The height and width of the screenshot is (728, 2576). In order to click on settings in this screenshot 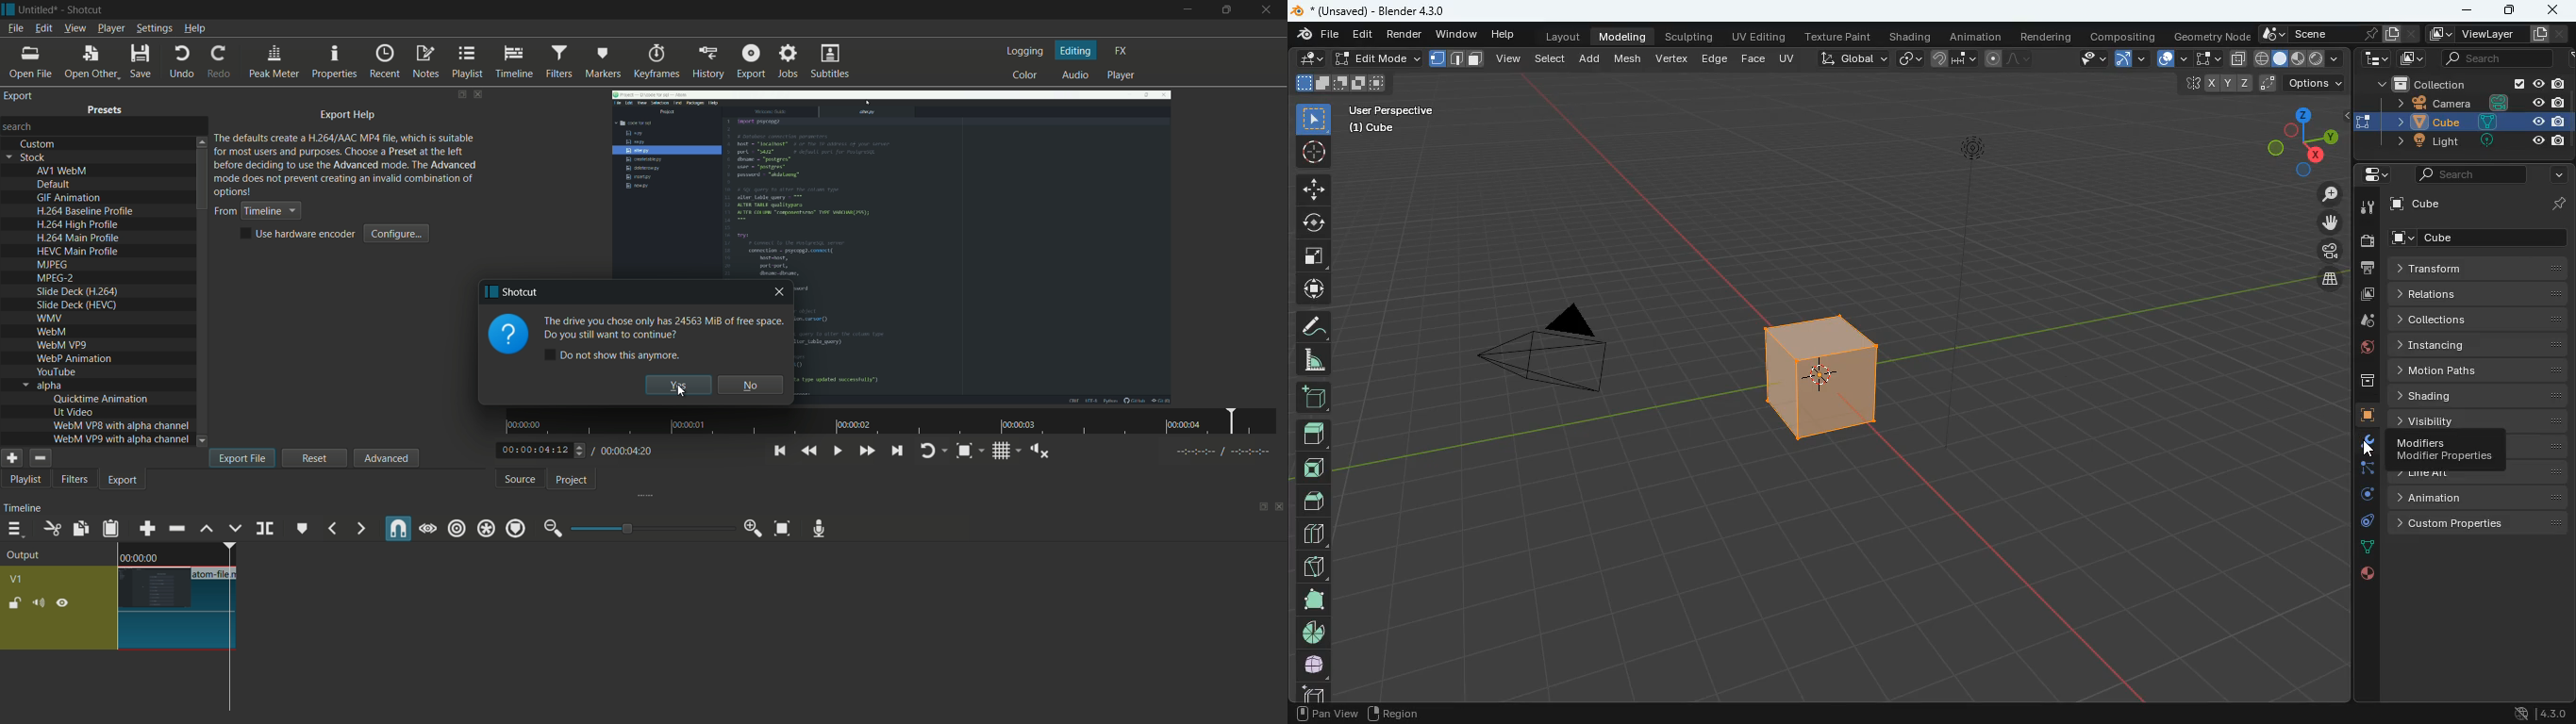, I will do `click(2376, 174)`.